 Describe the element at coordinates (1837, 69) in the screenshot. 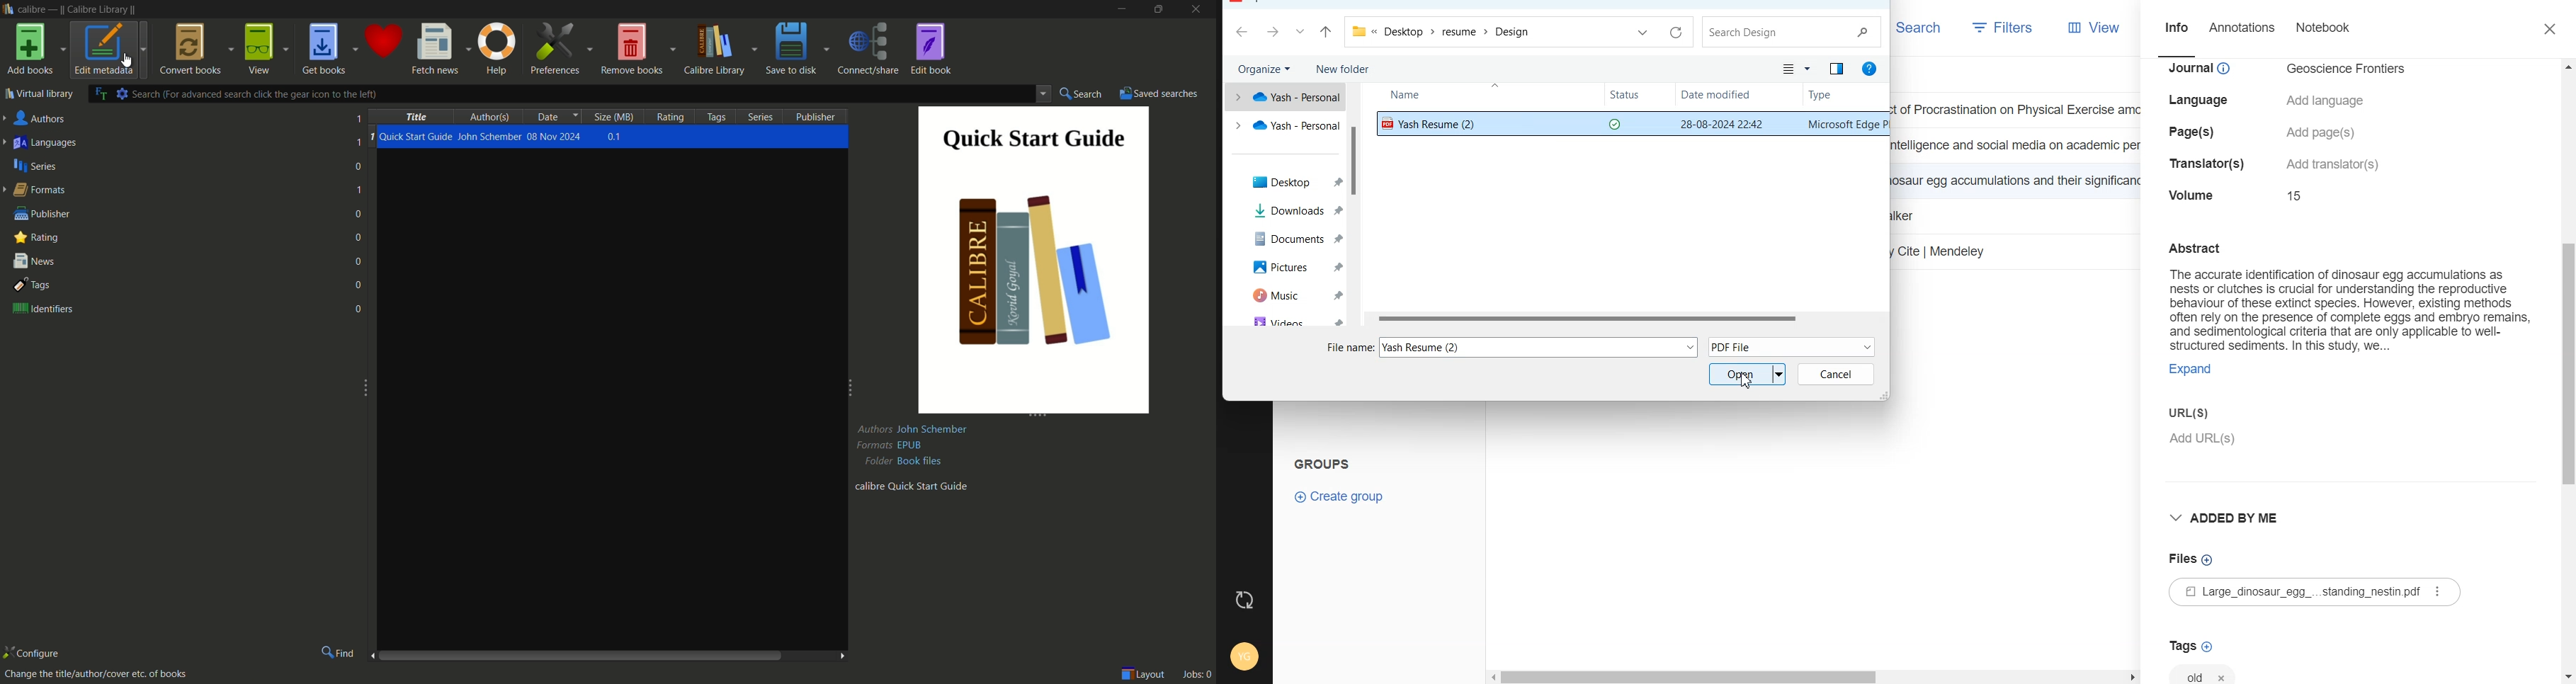

I see `Show the preview pane` at that location.